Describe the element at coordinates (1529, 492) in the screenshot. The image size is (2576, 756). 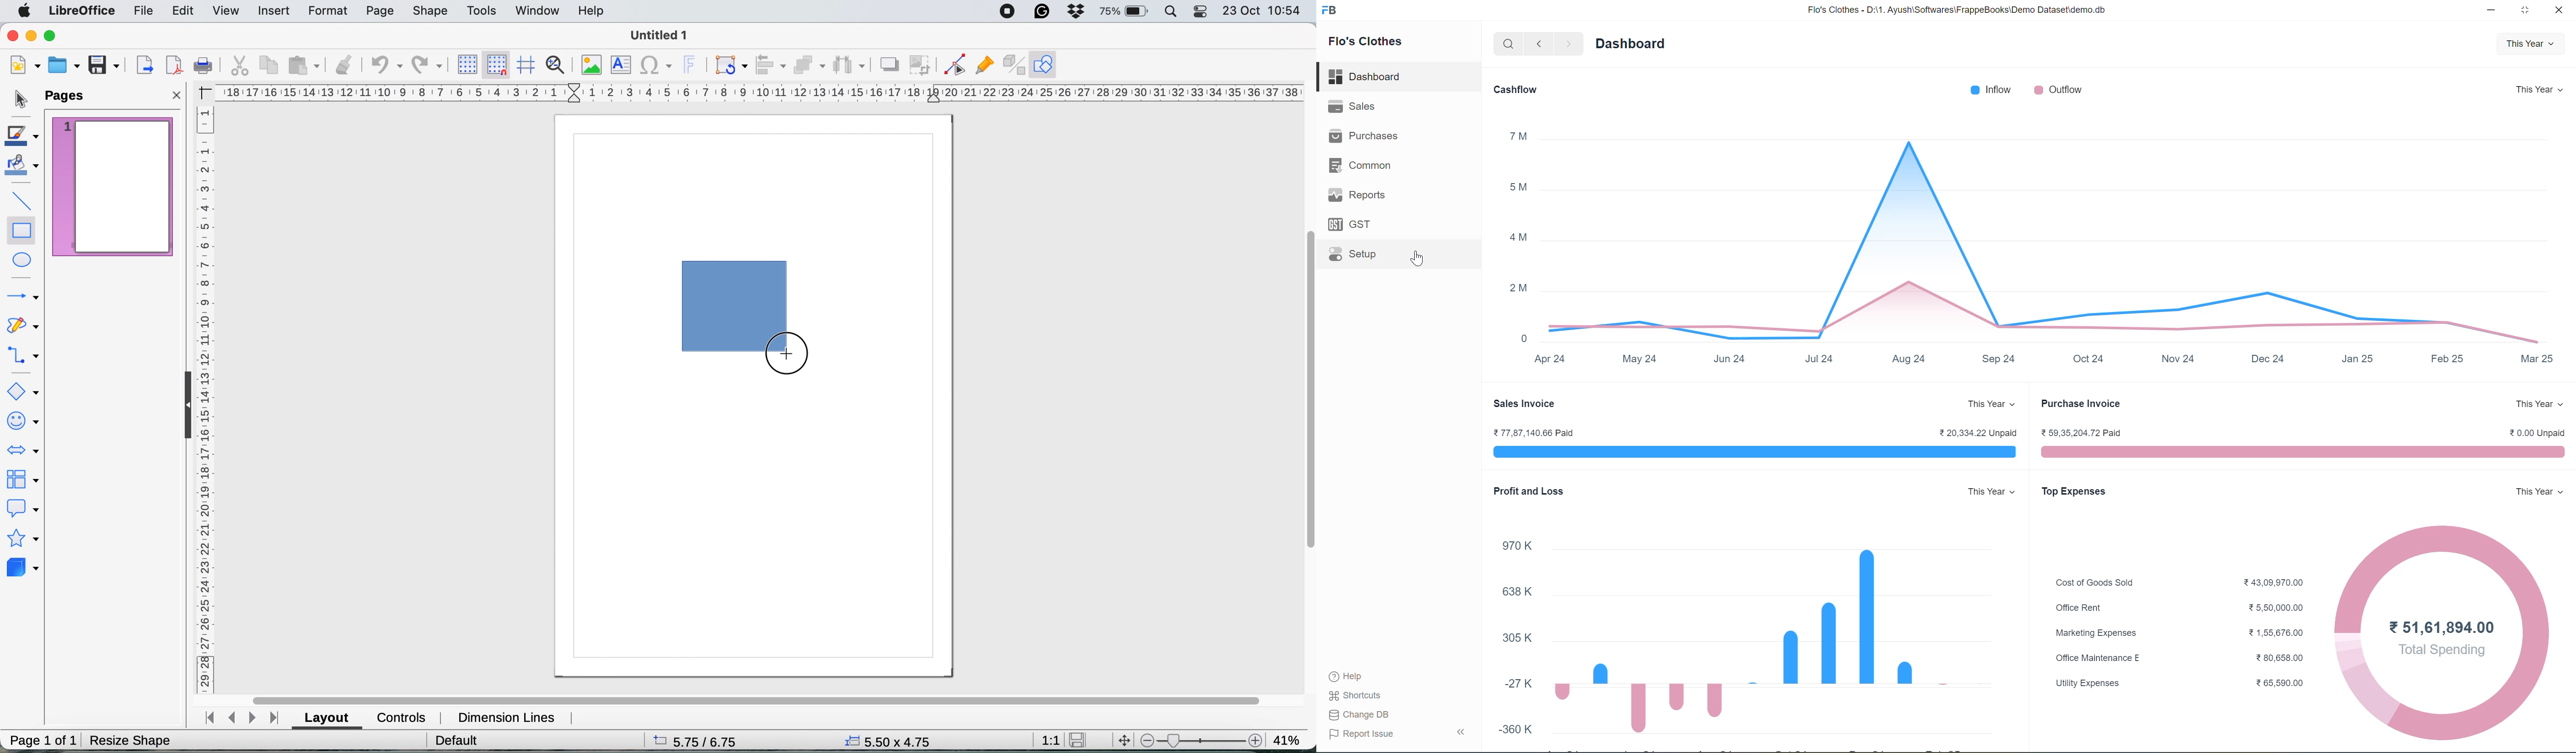
I see `Profit and Loss` at that location.